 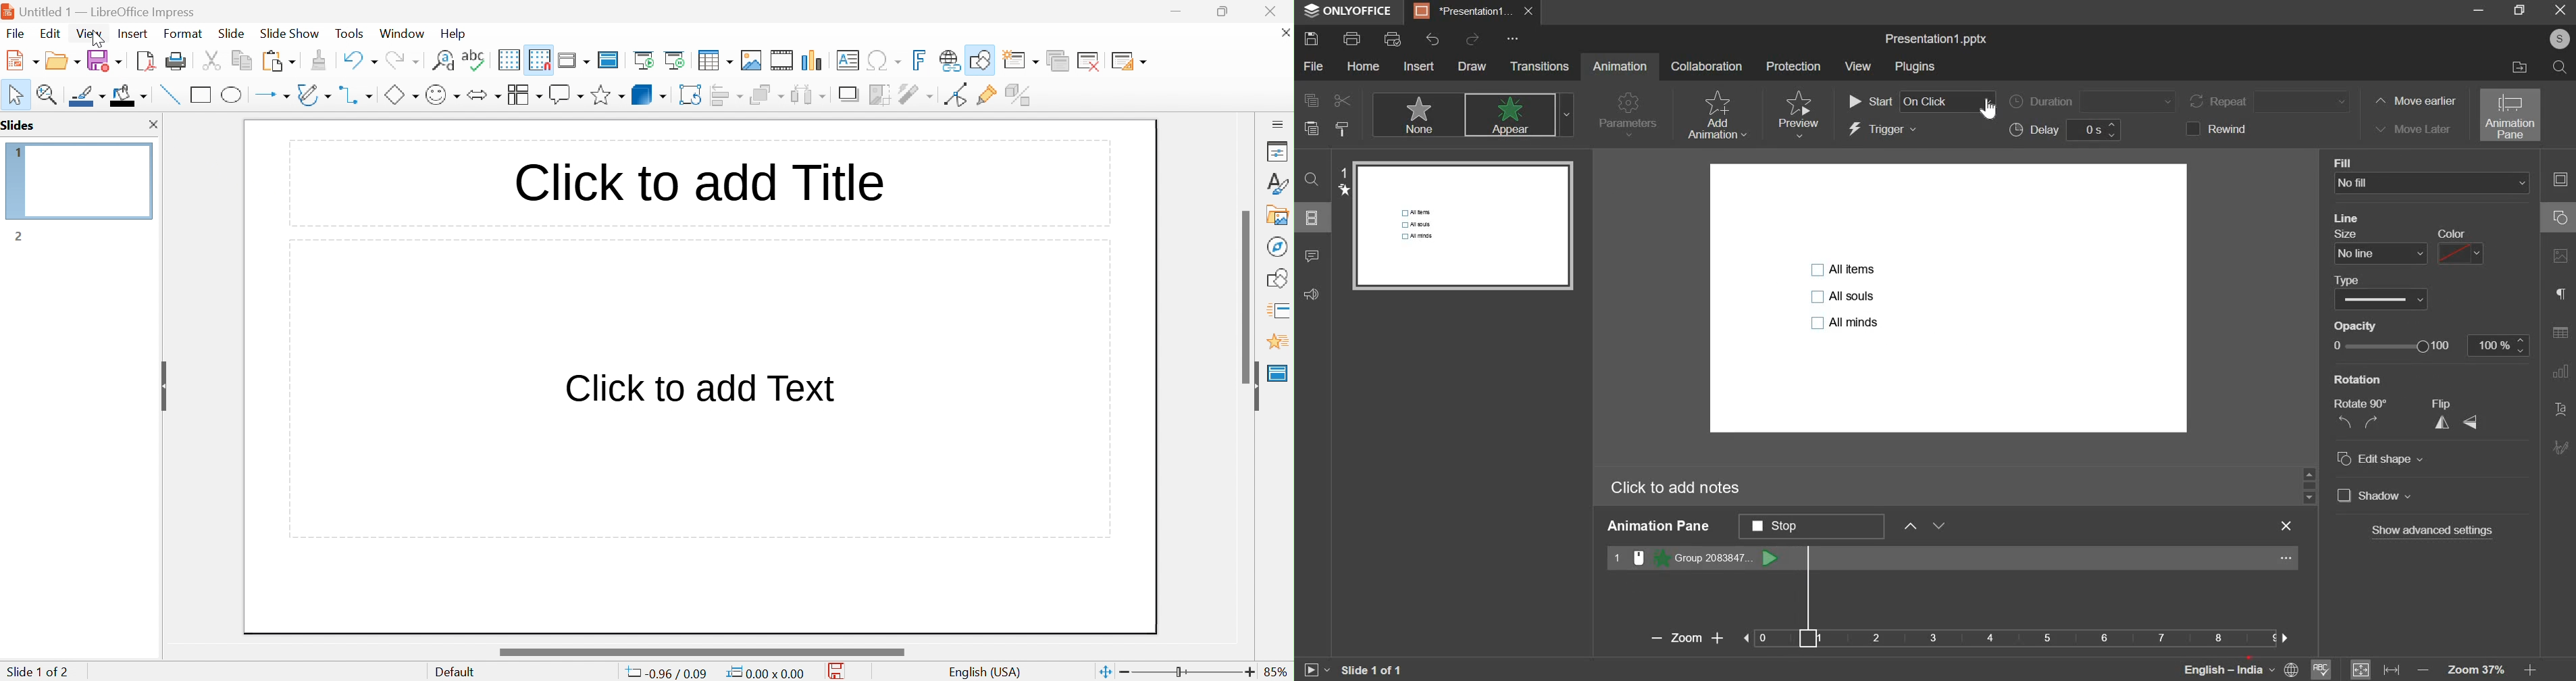 What do you see at coordinates (2519, 11) in the screenshot?
I see `maximize` at bounding box center [2519, 11].